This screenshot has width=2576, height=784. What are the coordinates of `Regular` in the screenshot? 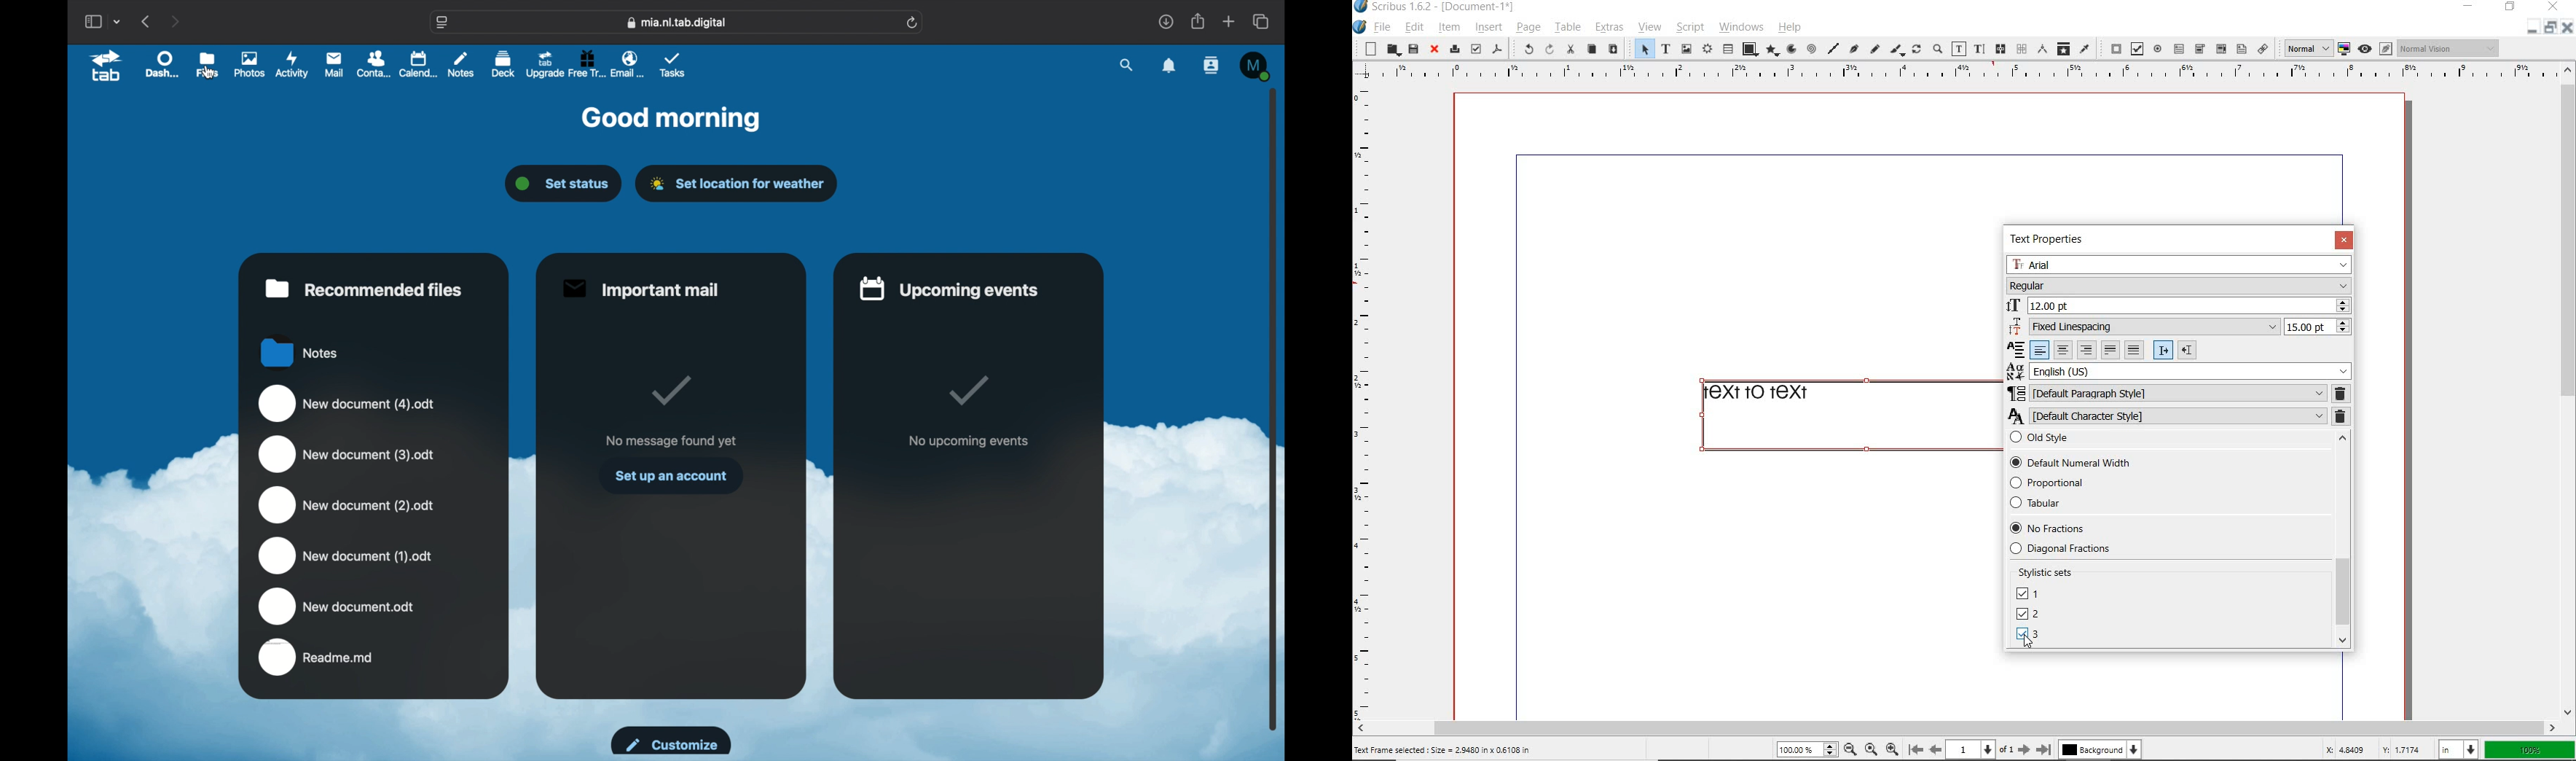 It's located at (2178, 286).